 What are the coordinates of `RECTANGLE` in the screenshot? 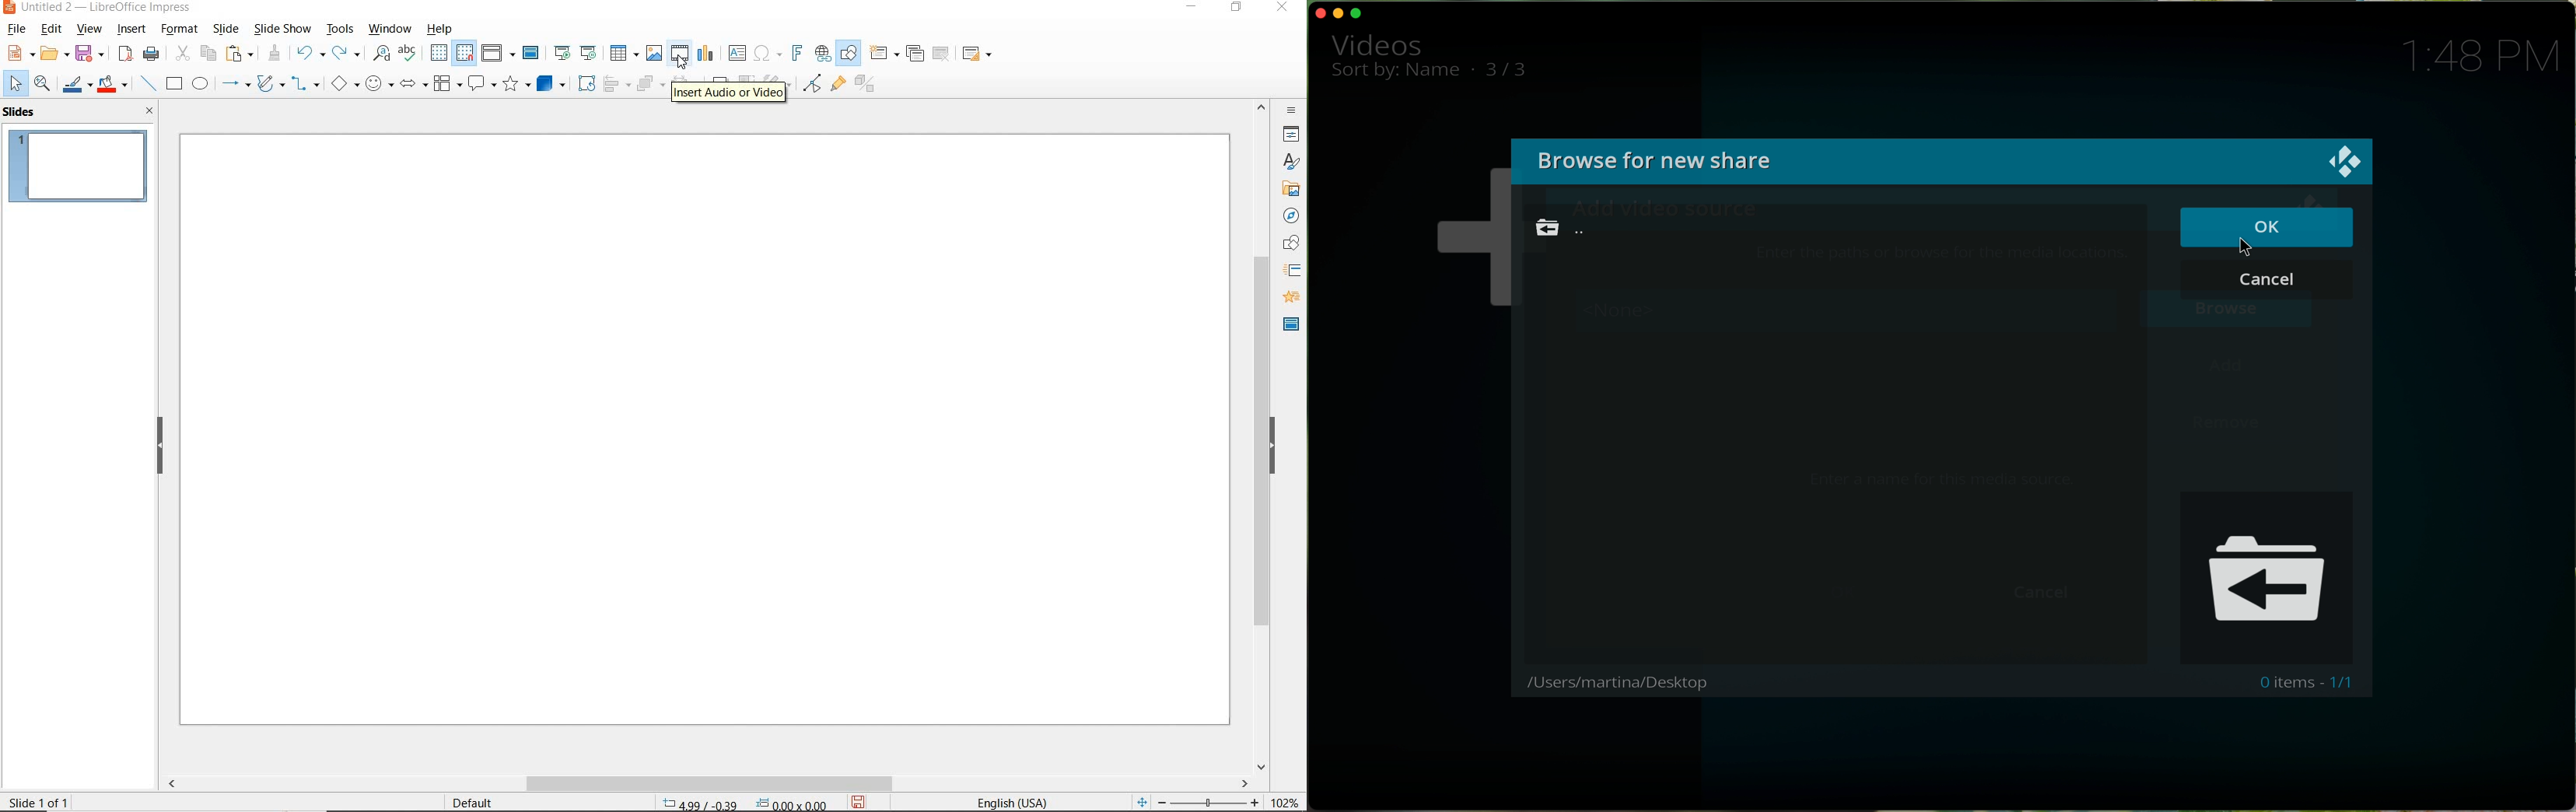 It's located at (174, 83).